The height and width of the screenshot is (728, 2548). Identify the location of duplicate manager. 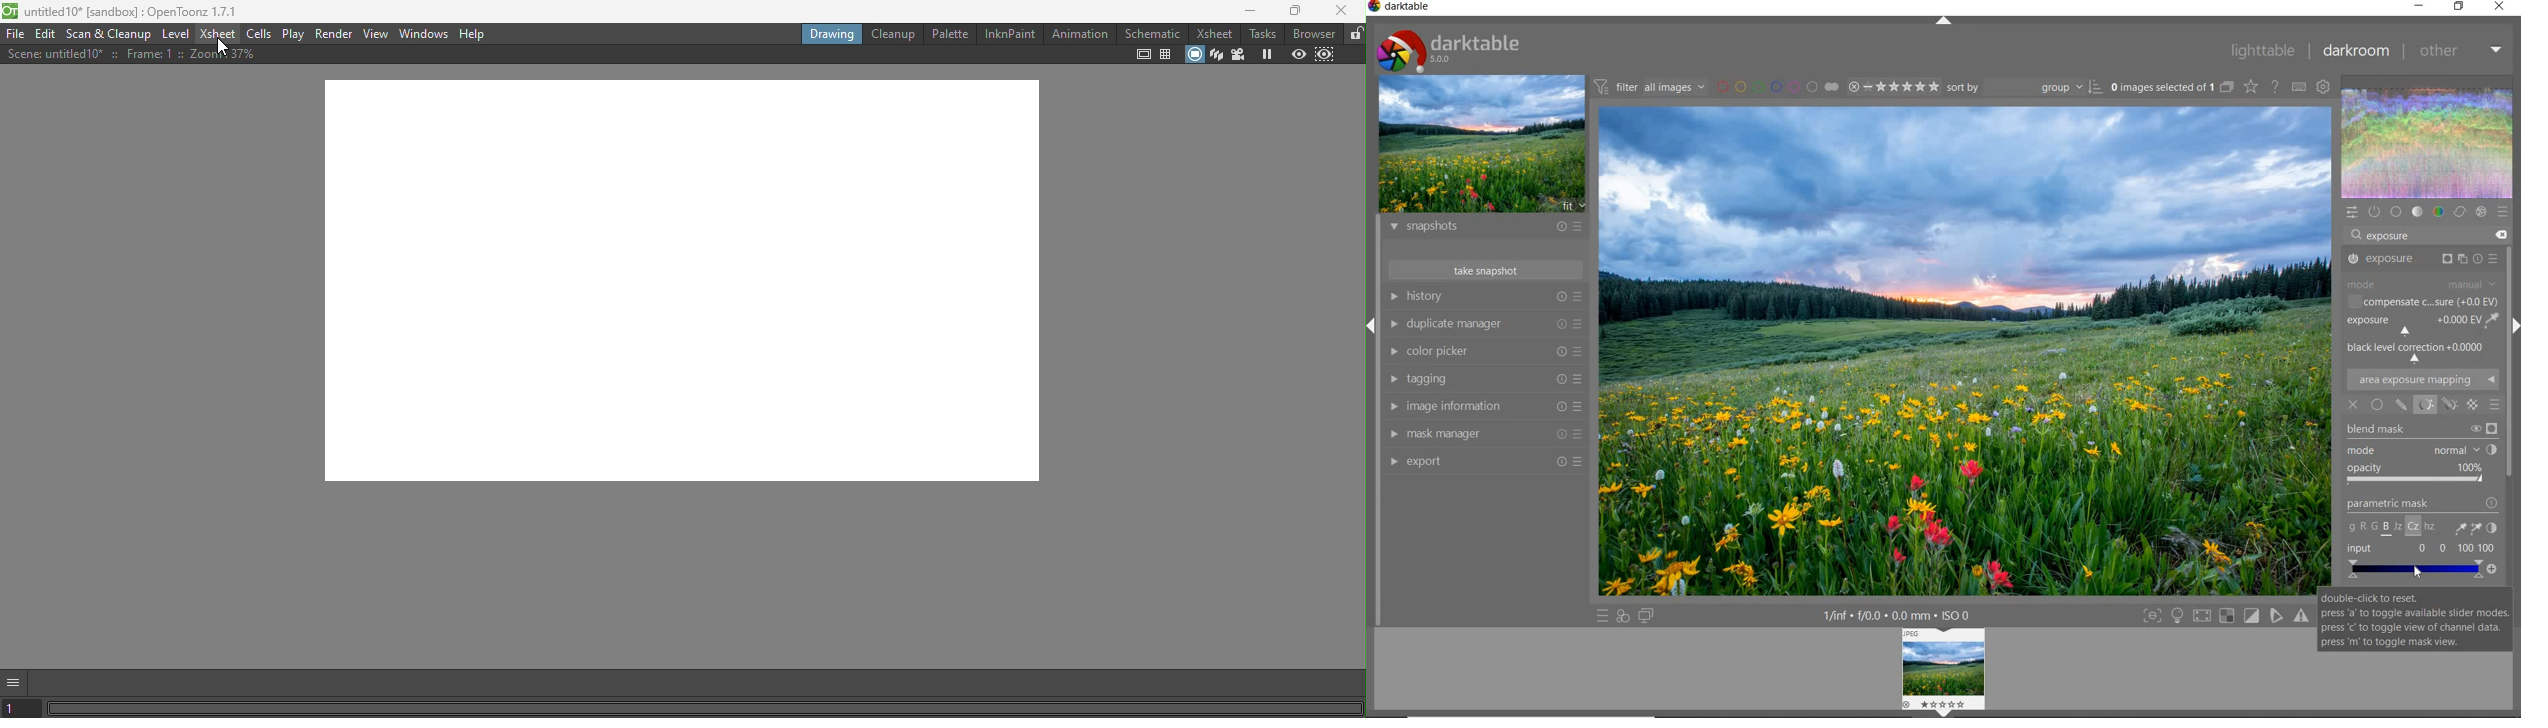
(1486, 326).